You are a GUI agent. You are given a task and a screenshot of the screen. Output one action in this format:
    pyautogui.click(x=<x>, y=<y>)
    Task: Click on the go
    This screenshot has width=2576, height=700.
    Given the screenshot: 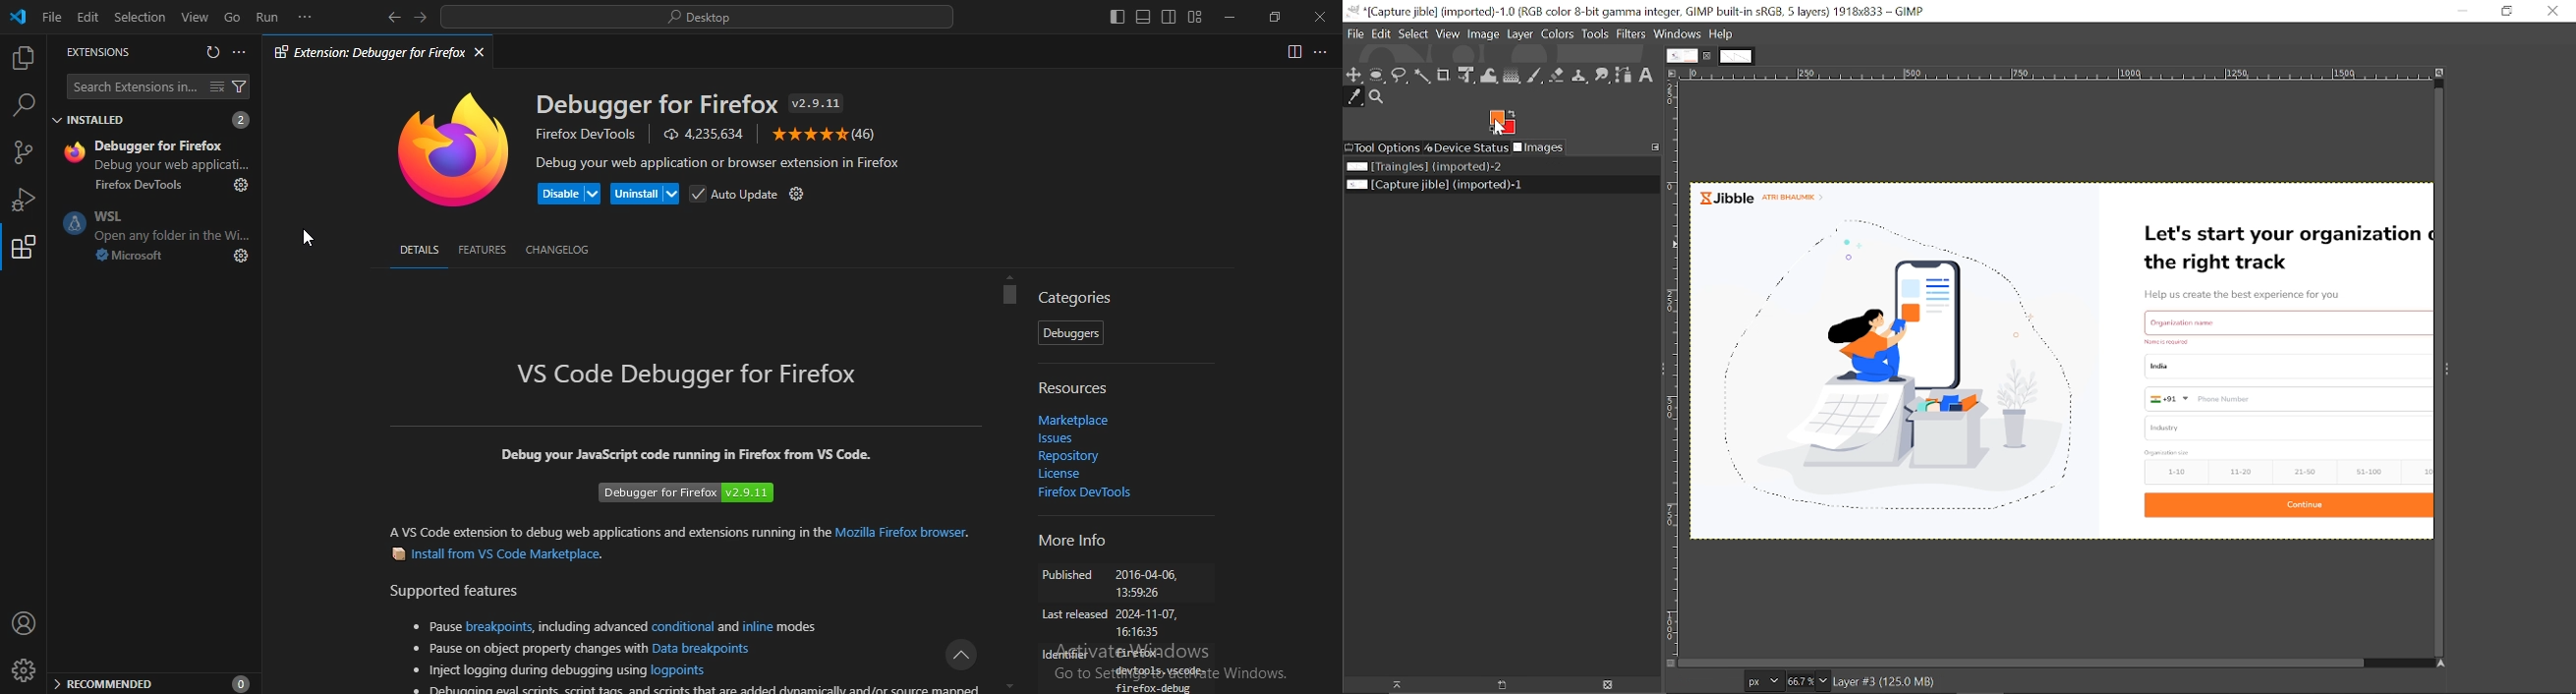 What is the action you would take?
    pyautogui.click(x=229, y=18)
    